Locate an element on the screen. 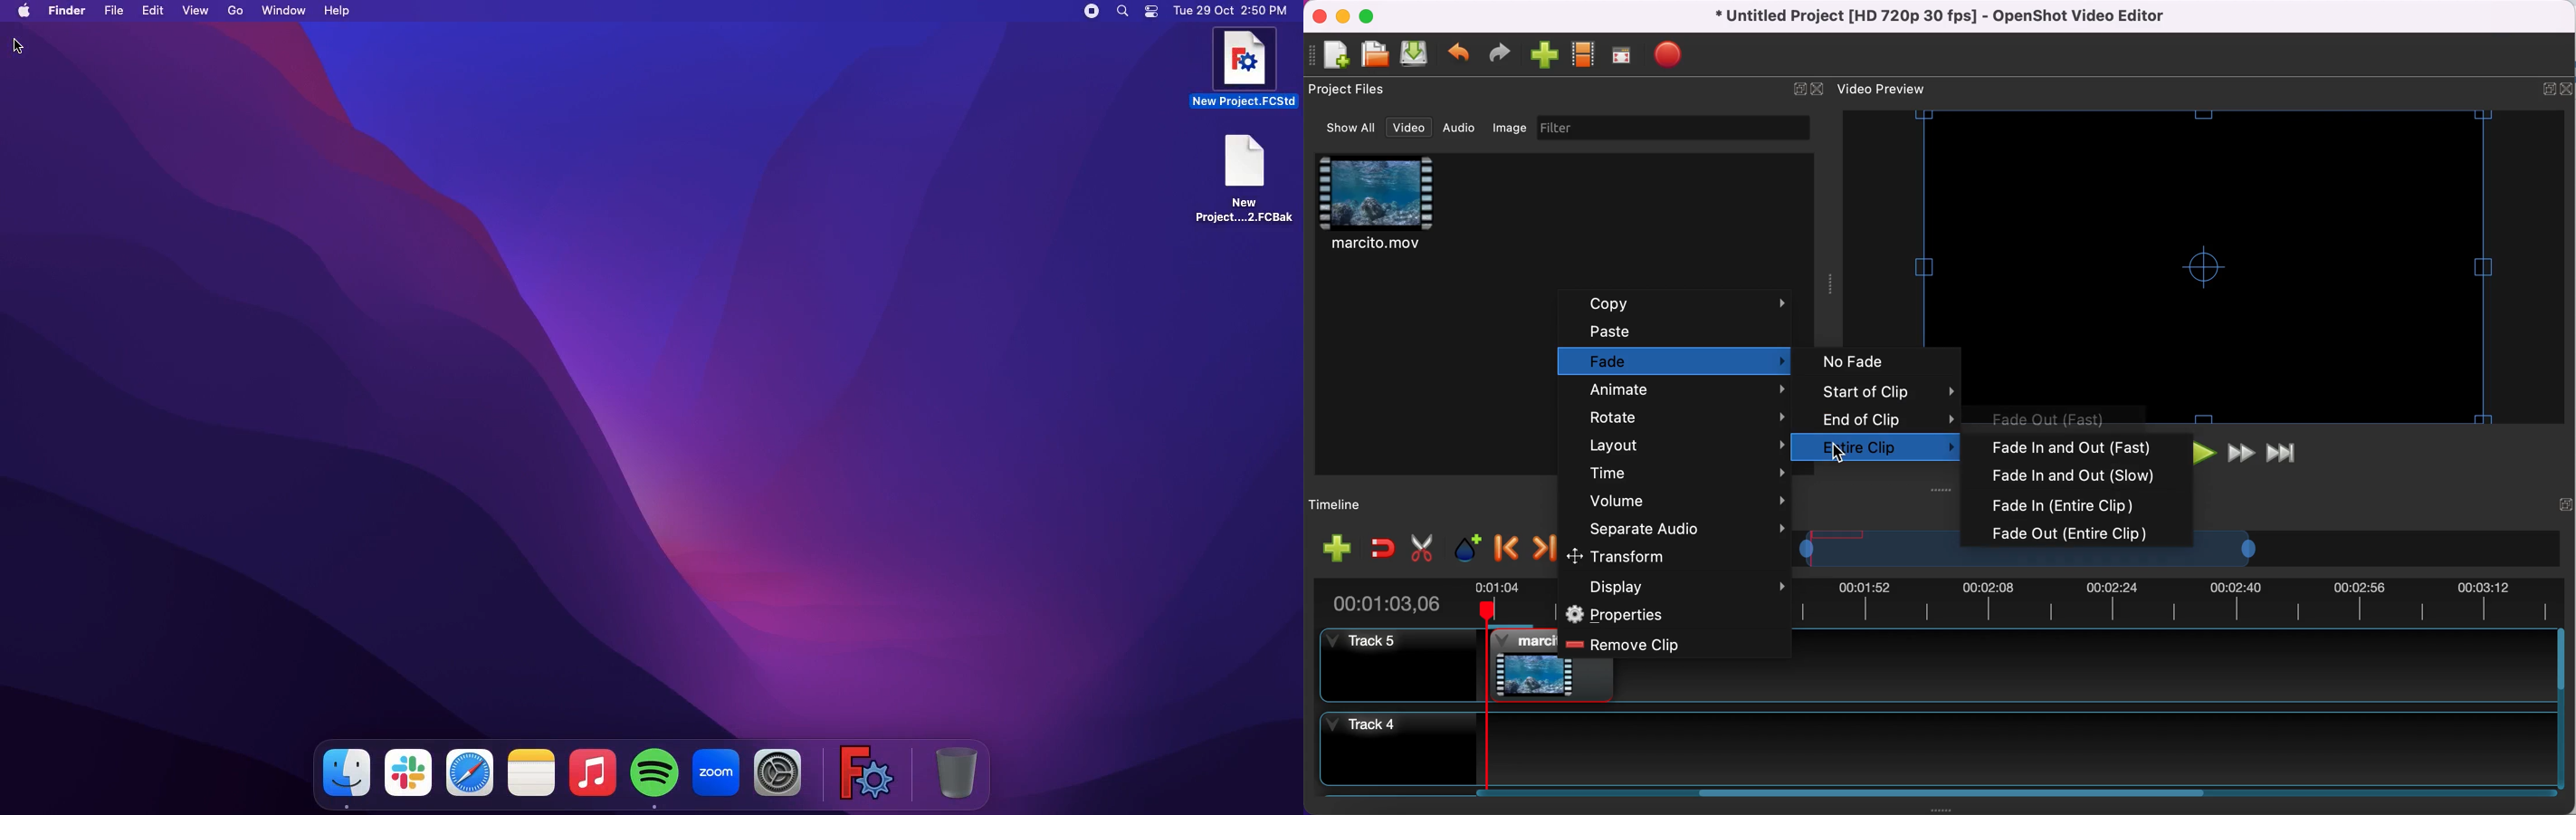 The width and height of the screenshot is (2576, 840). transform is located at coordinates (1672, 558).